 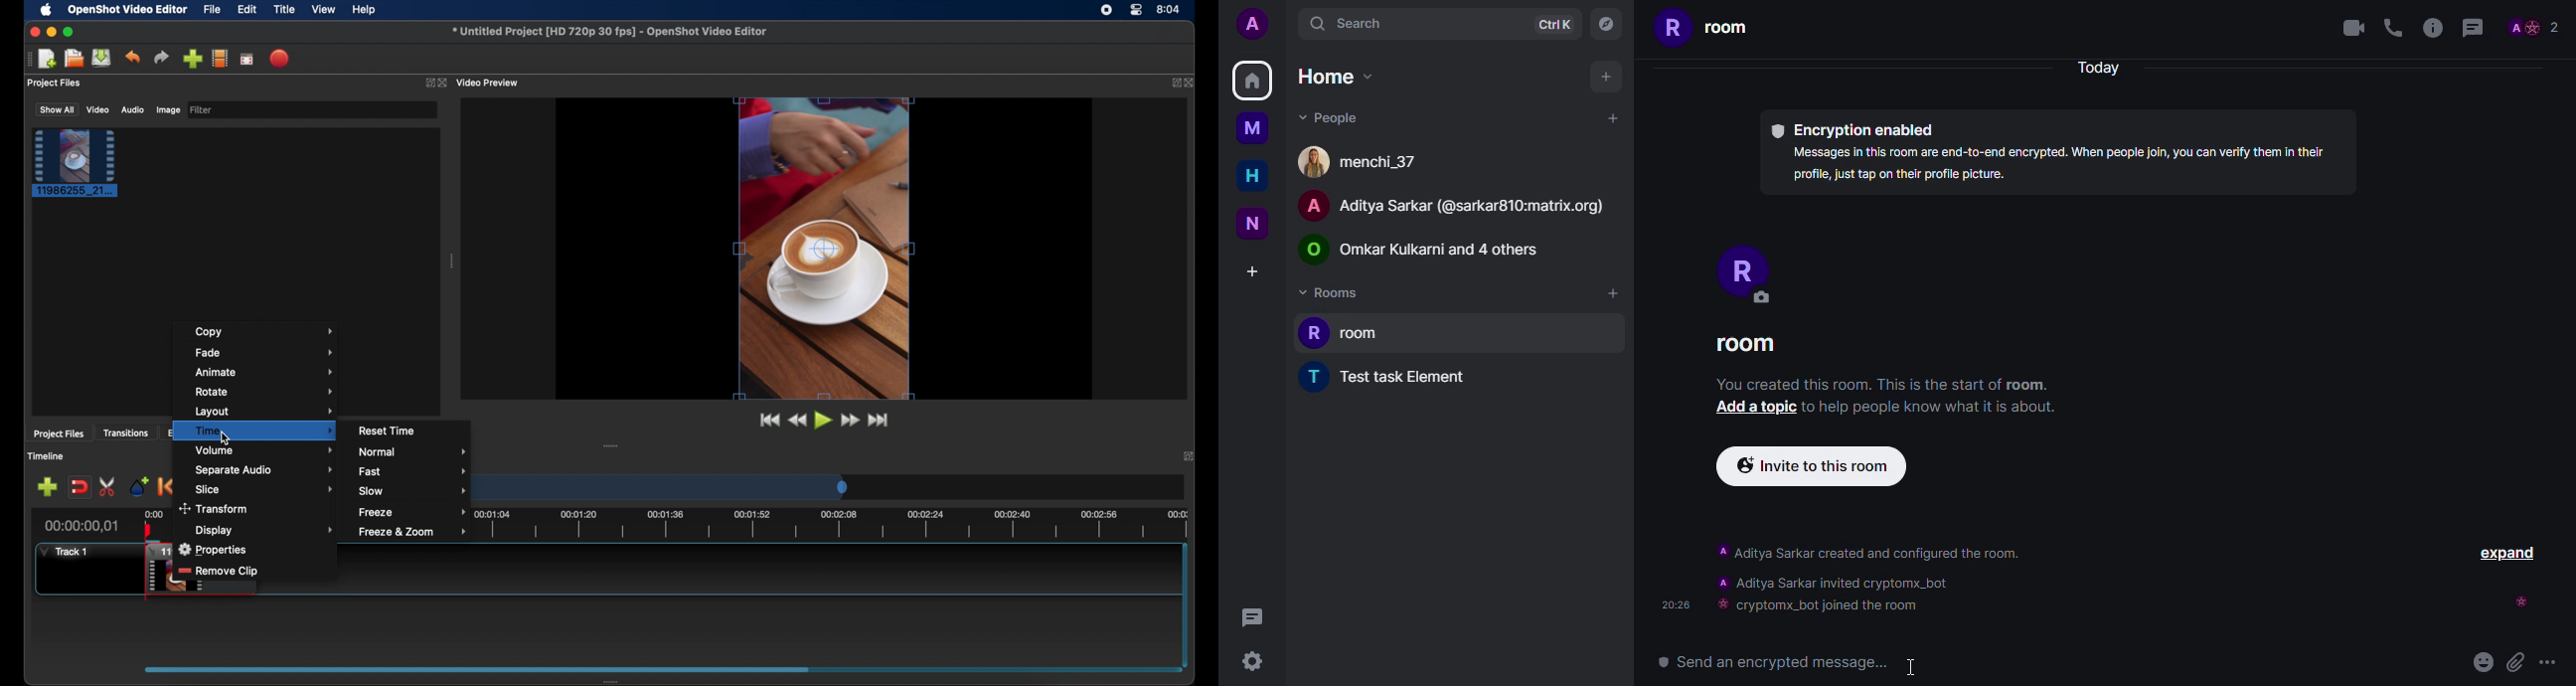 What do you see at coordinates (2481, 27) in the screenshot?
I see `threads` at bounding box center [2481, 27].